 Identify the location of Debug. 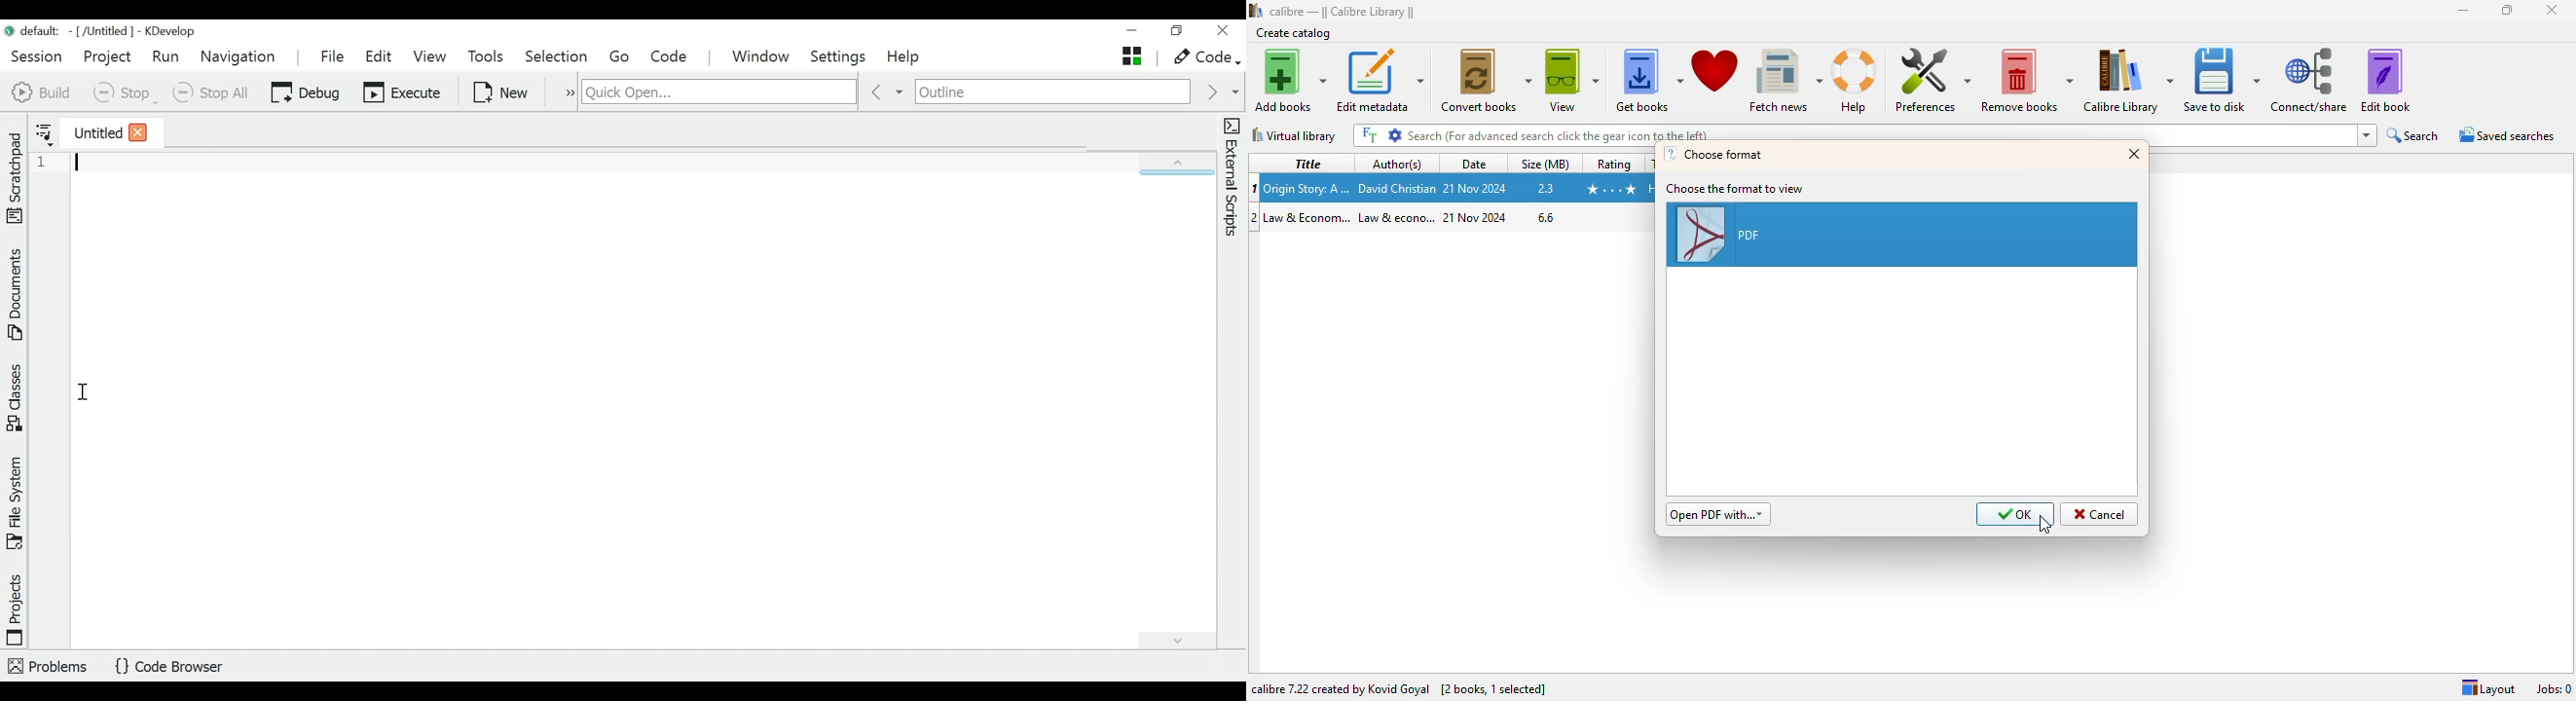
(306, 93).